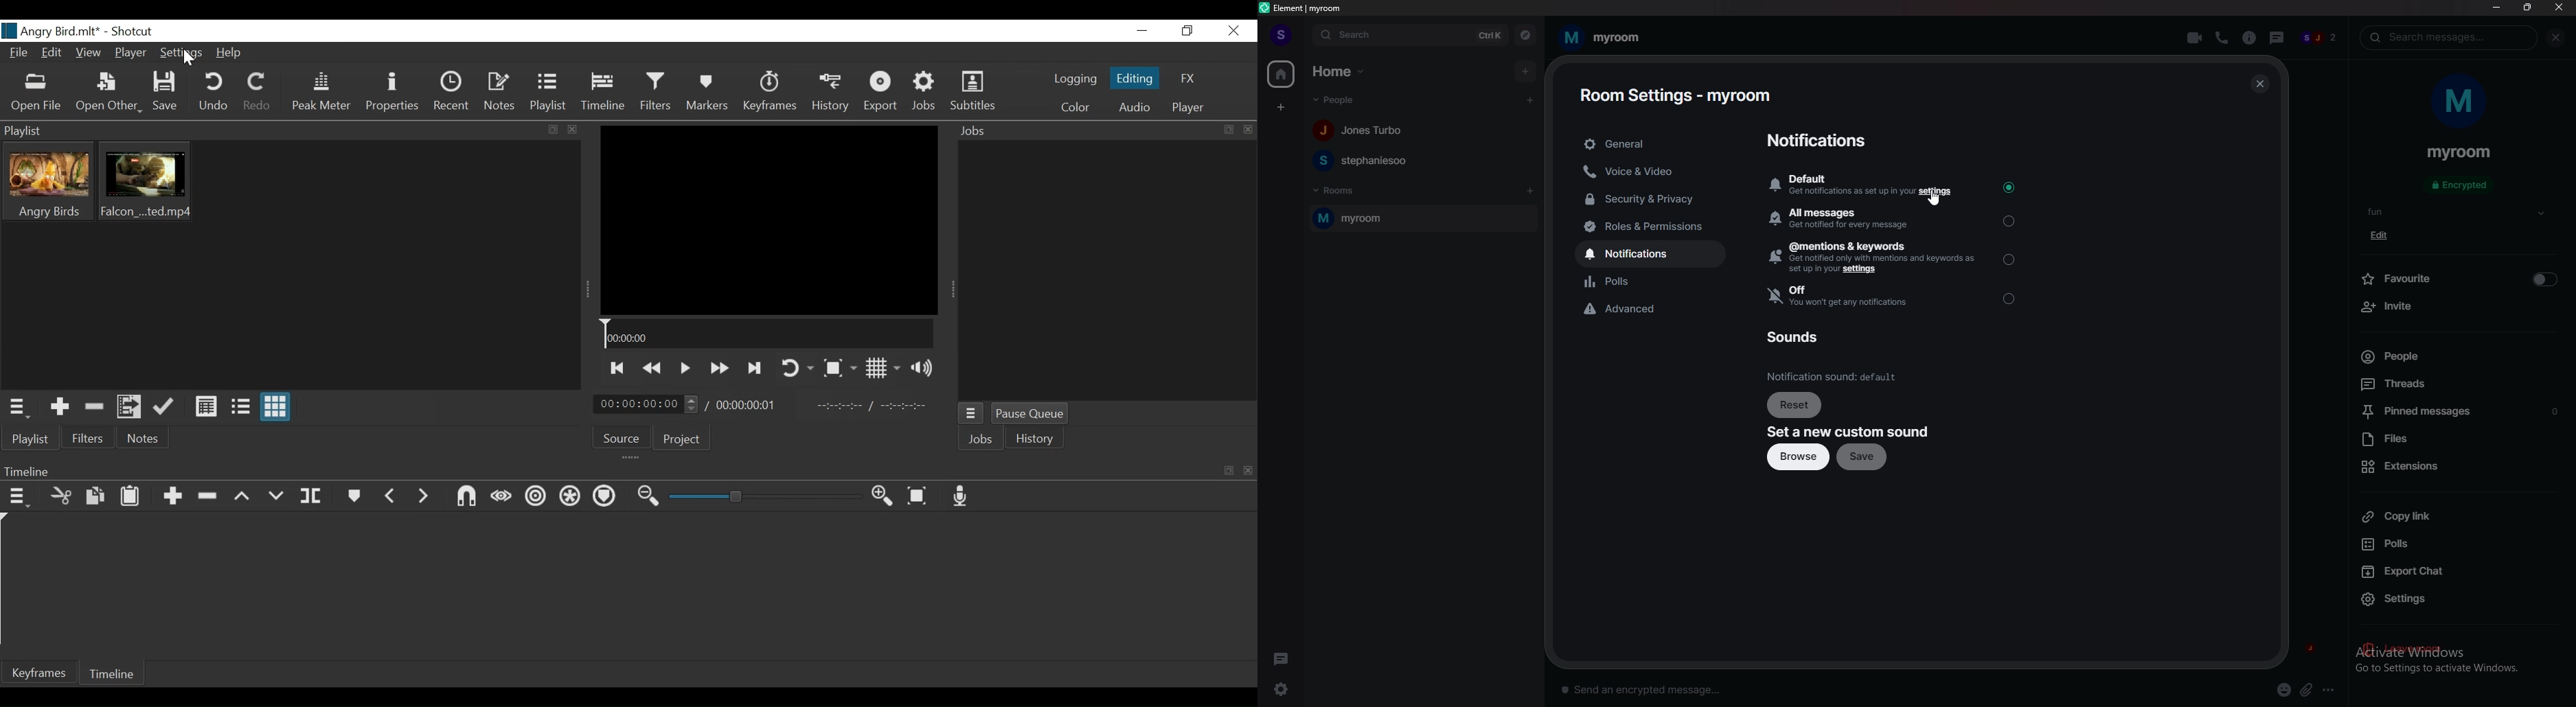 The height and width of the screenshot is (728, 2576). Describe the element at coordinates (207, 497) in the screenshot. I see `Ripple delete` at that location.